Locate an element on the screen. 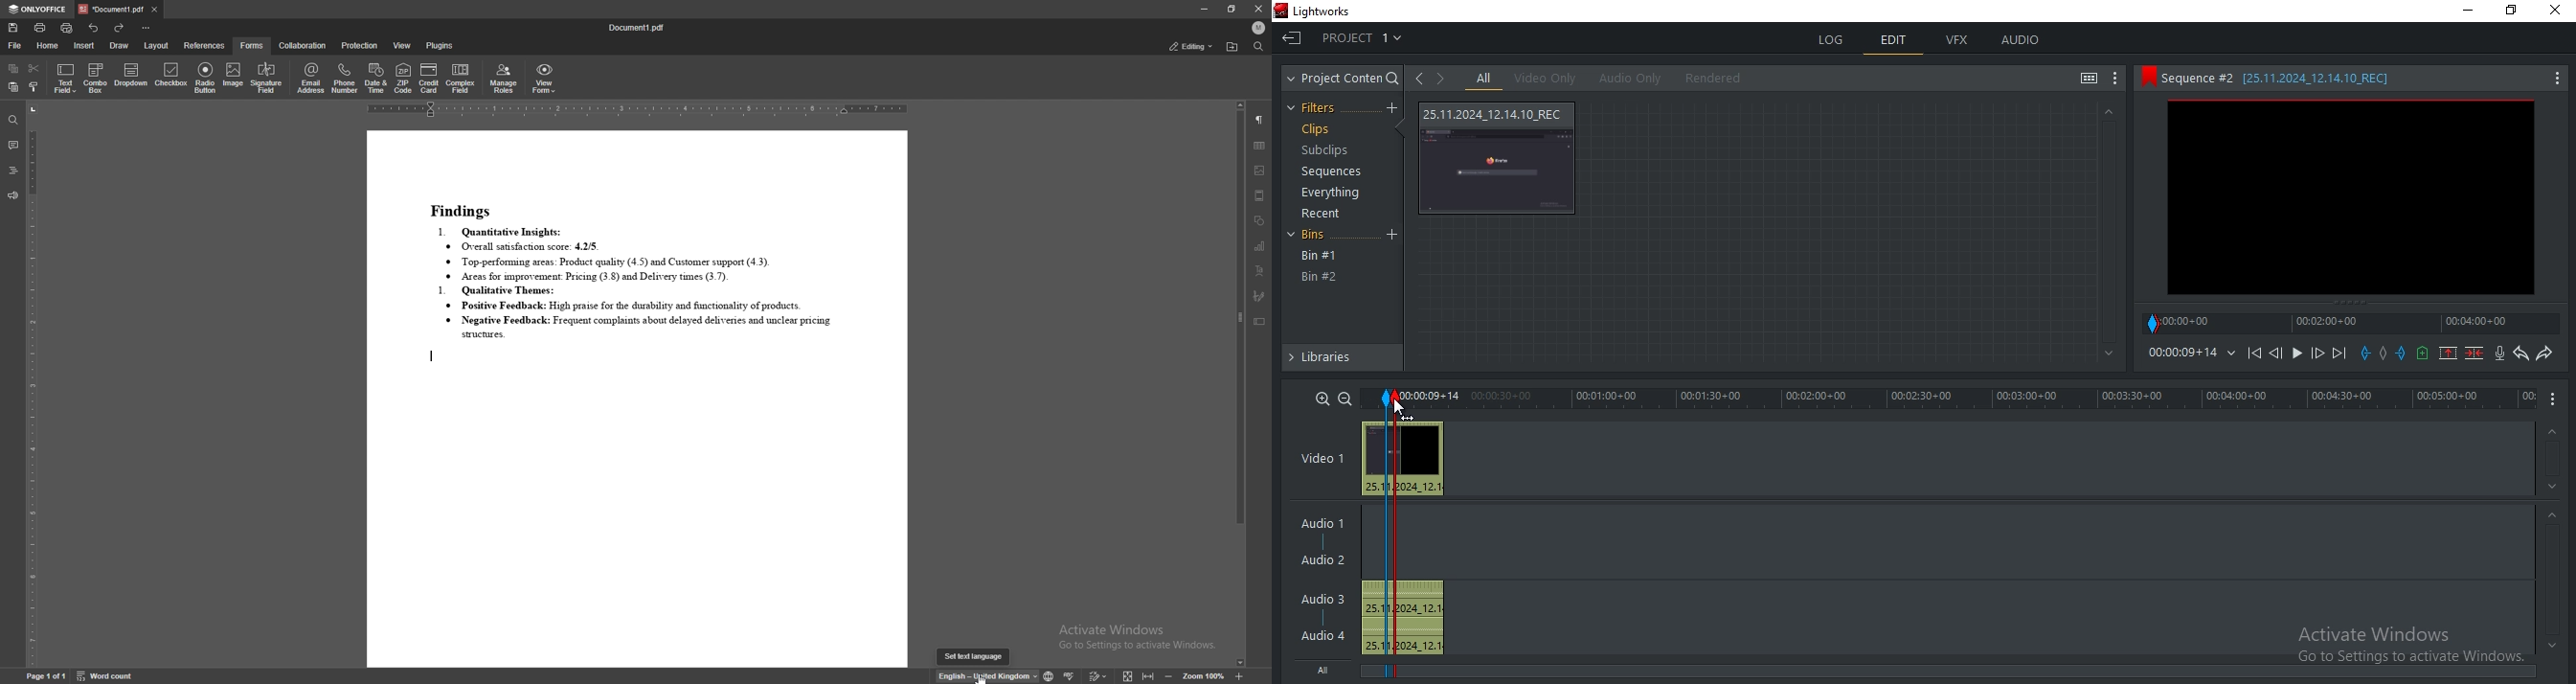 This screenshot has width=2576, height=700. Audio 2 is located at coordinates (1330, 560).